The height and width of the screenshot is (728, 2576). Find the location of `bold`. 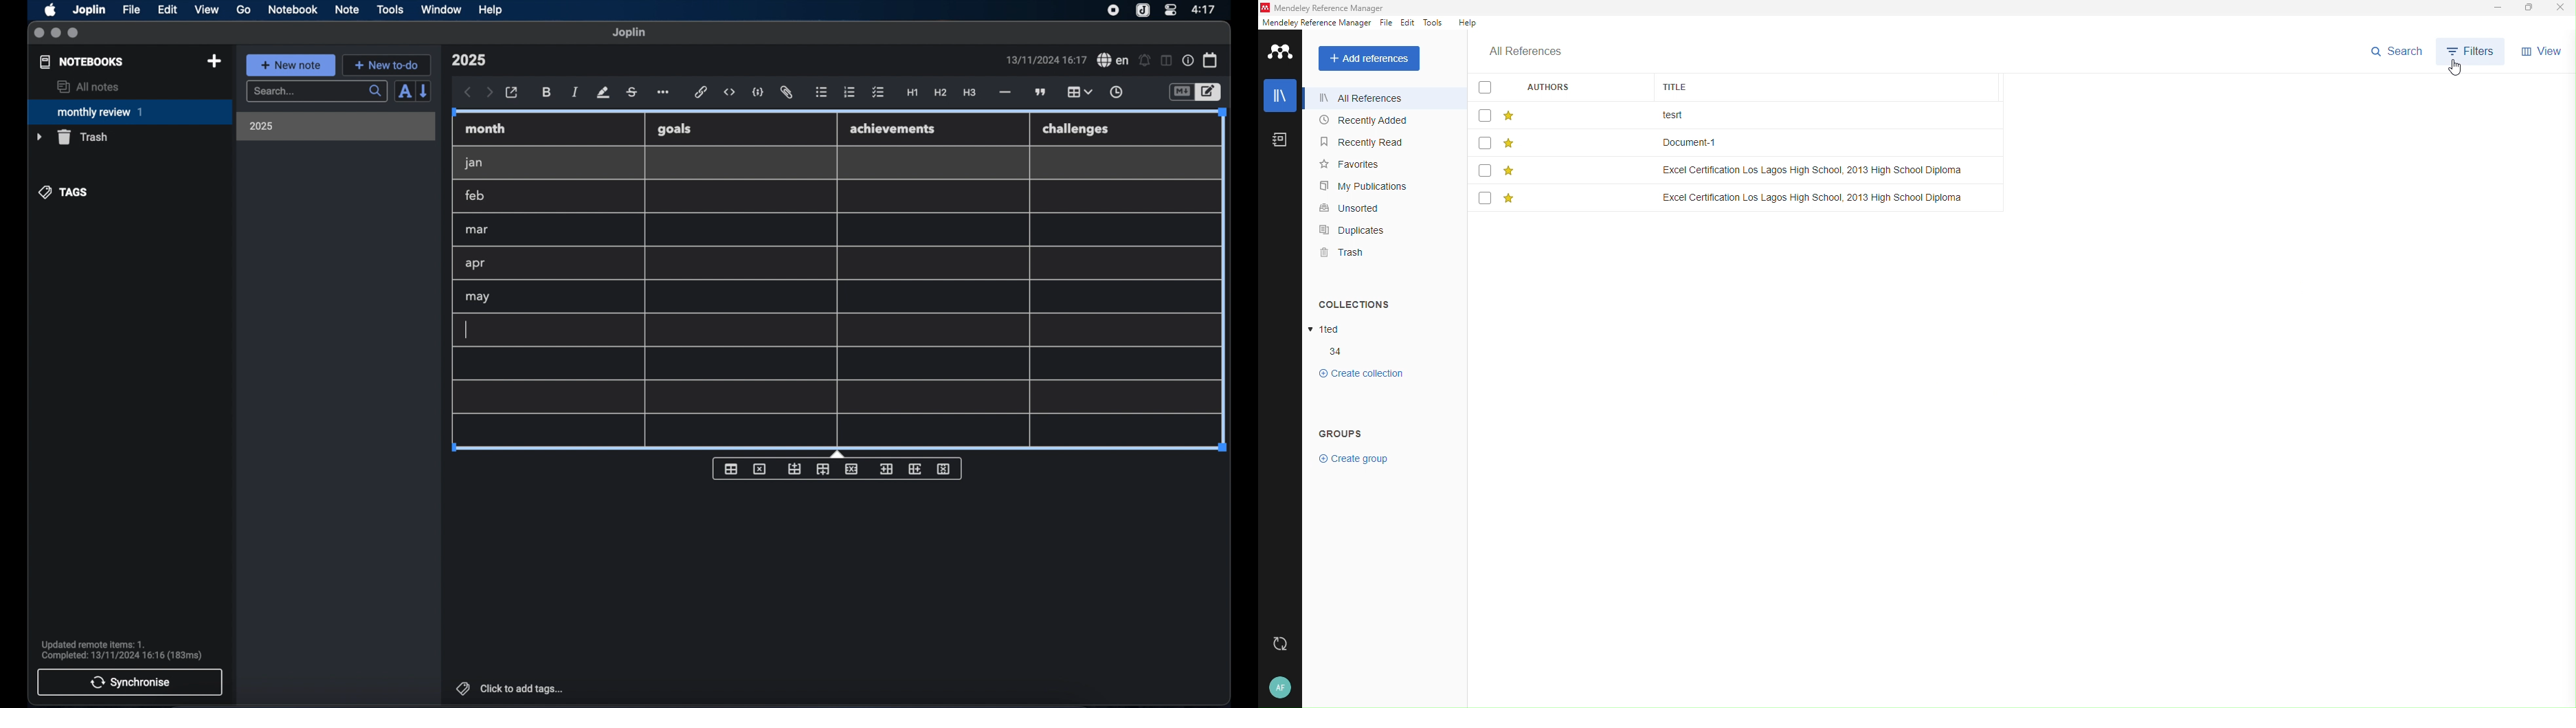

bold is located at coordinates (548, 92).